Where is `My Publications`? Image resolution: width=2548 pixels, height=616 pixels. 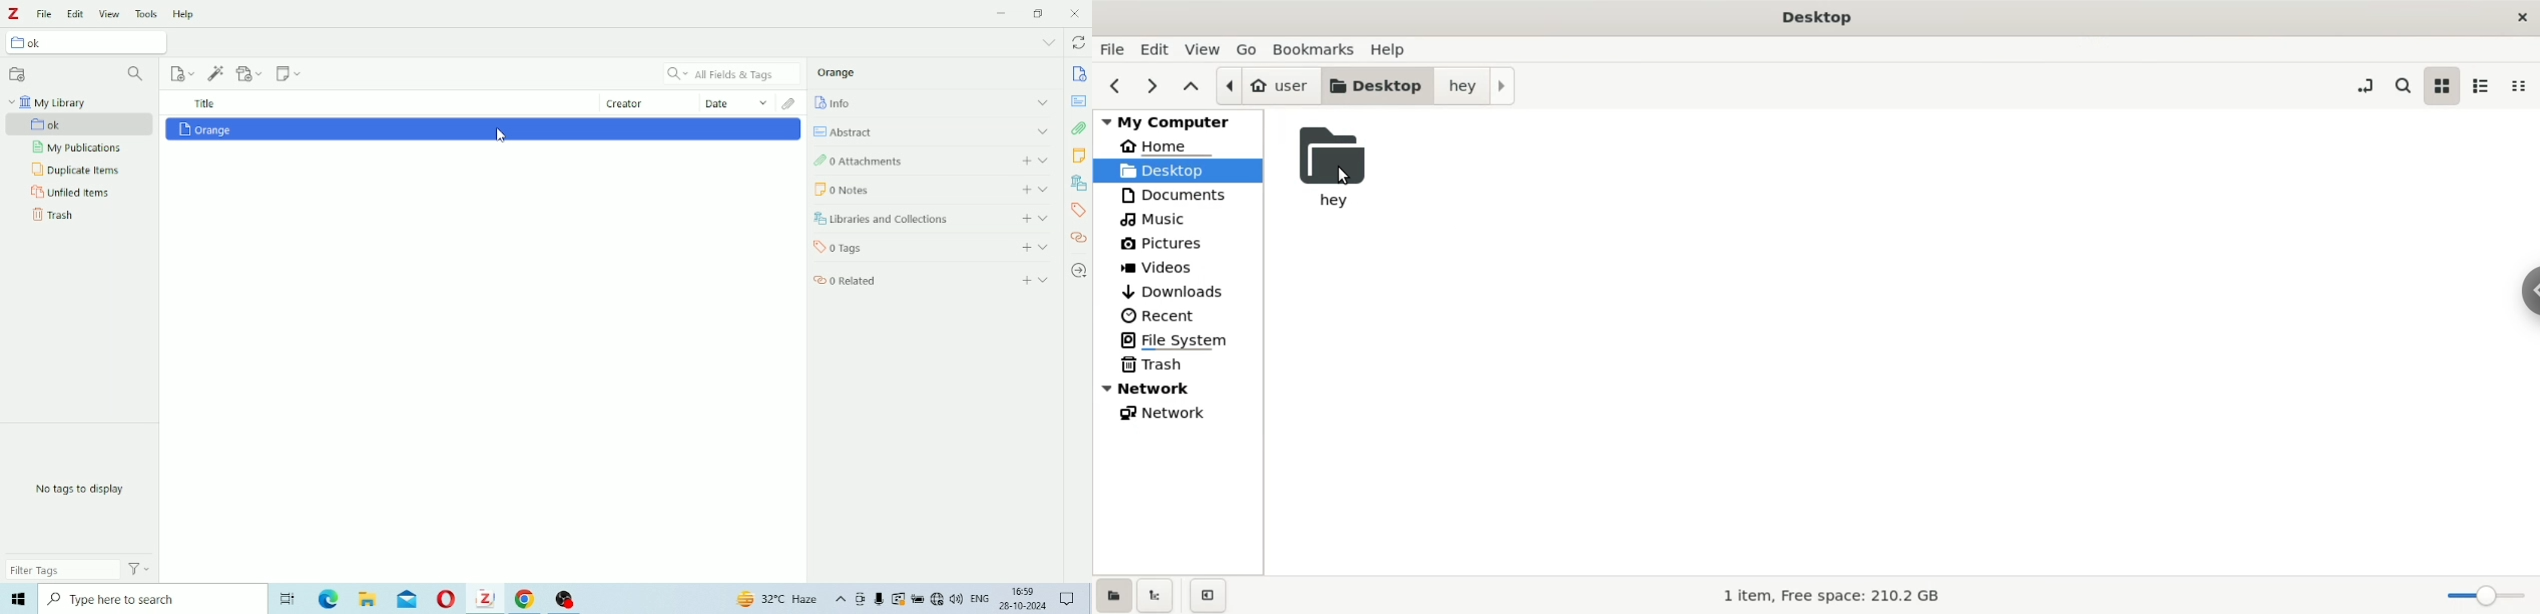 My Publications is located at coordinates (76, 148).